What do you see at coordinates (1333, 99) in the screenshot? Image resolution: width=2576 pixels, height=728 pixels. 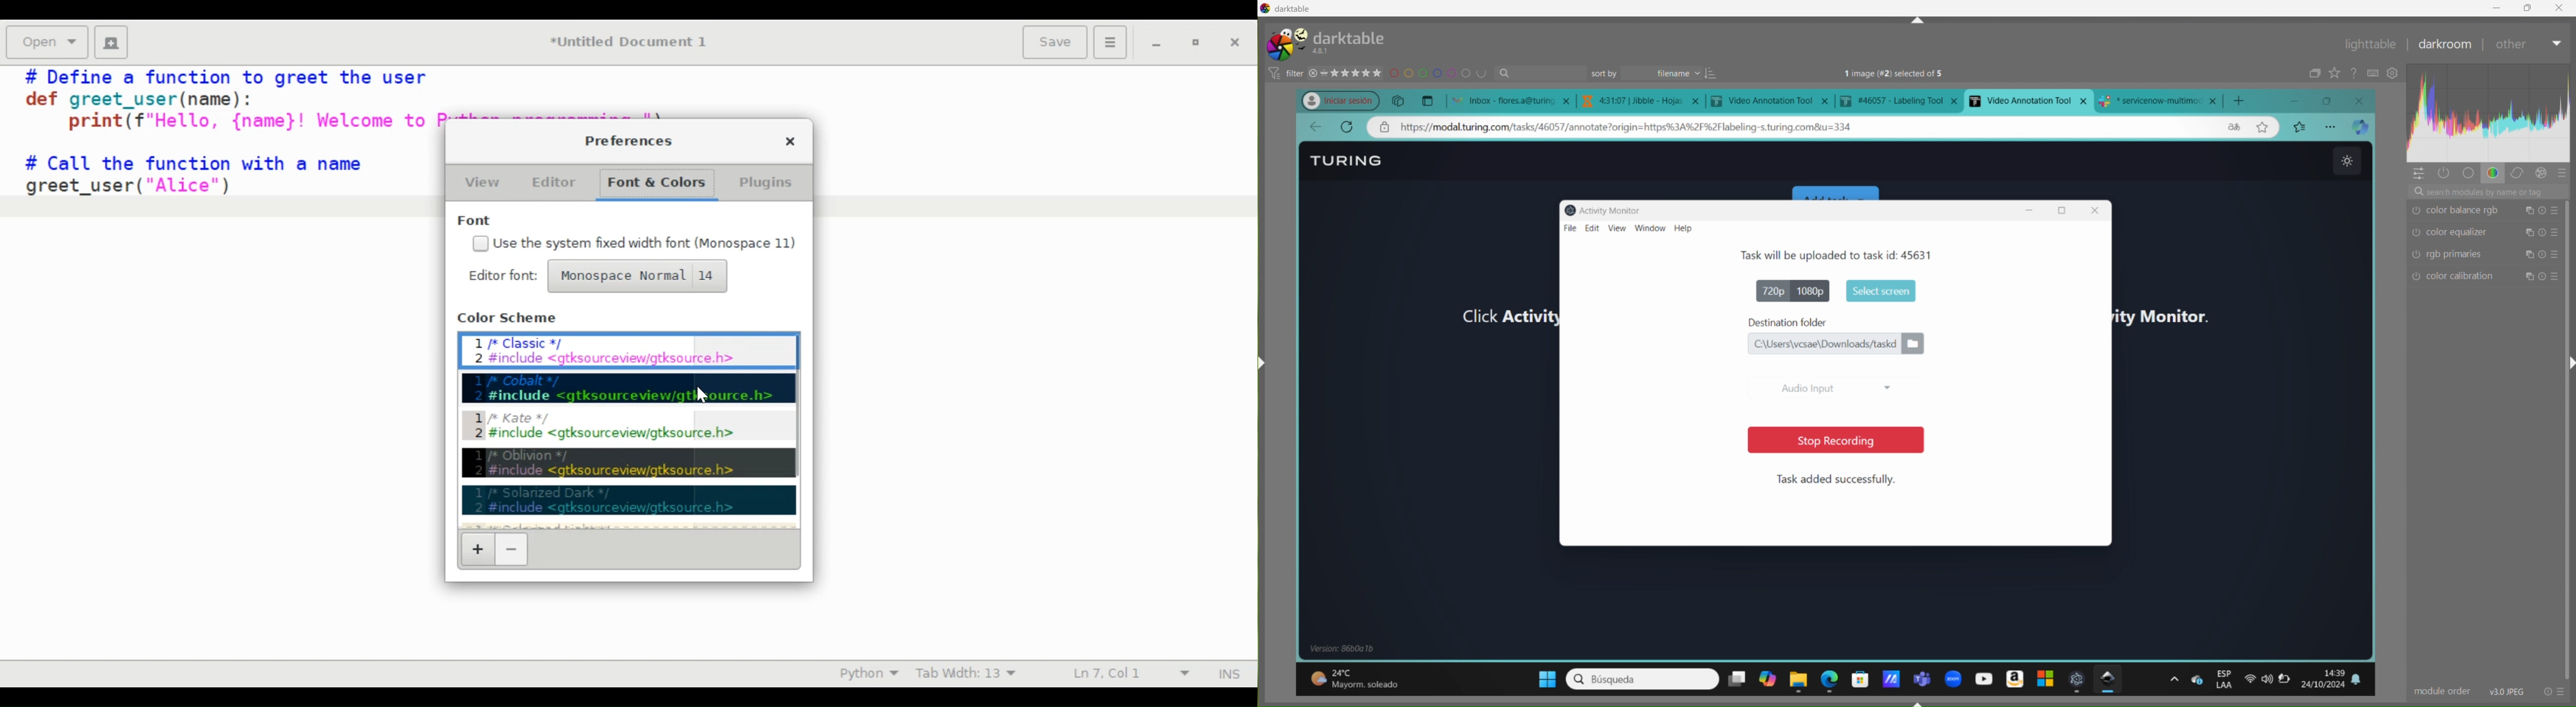 I see `profile` at bounding box center [1333, 99].